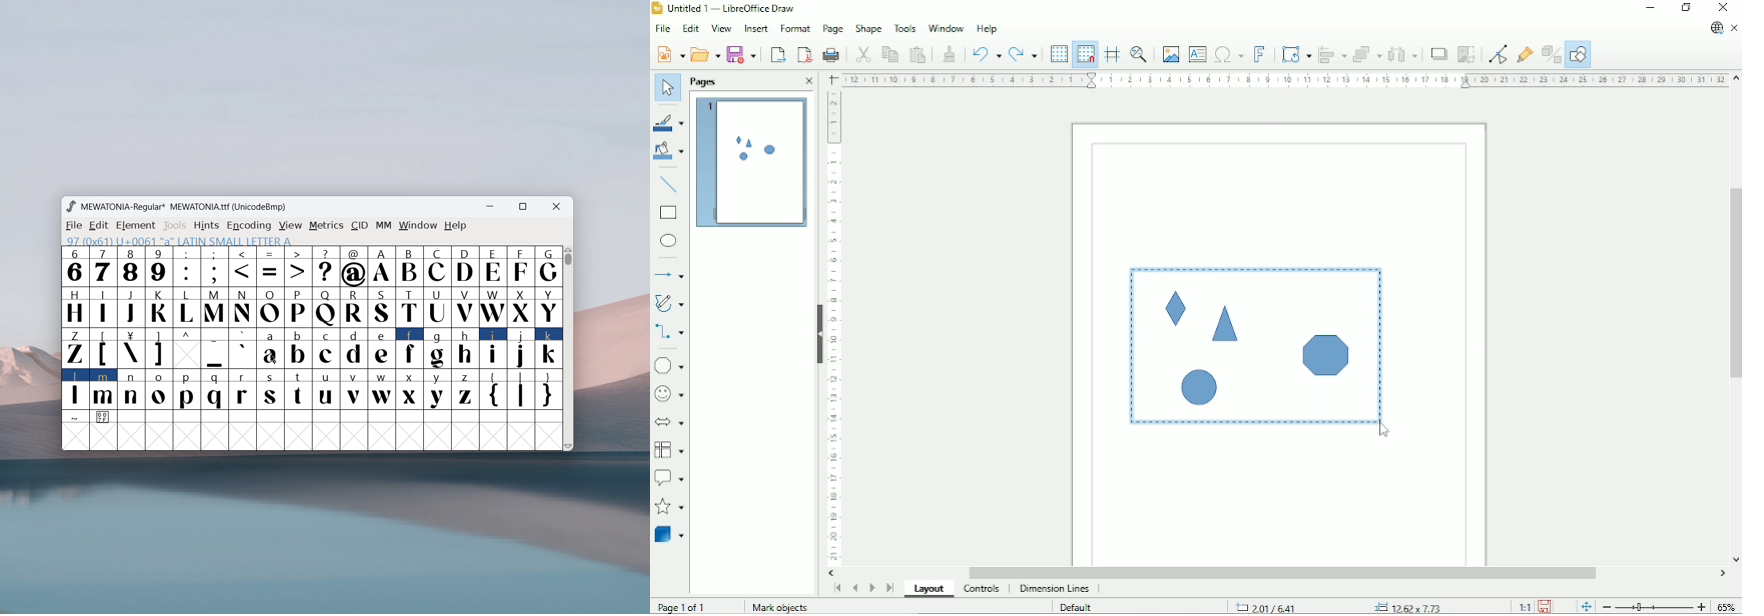 The width and height of the screenshot is (1764, 616). What do you see at coordinates (299, 390) in the screenshot?
I see `t` at bounding box center [299, 390].